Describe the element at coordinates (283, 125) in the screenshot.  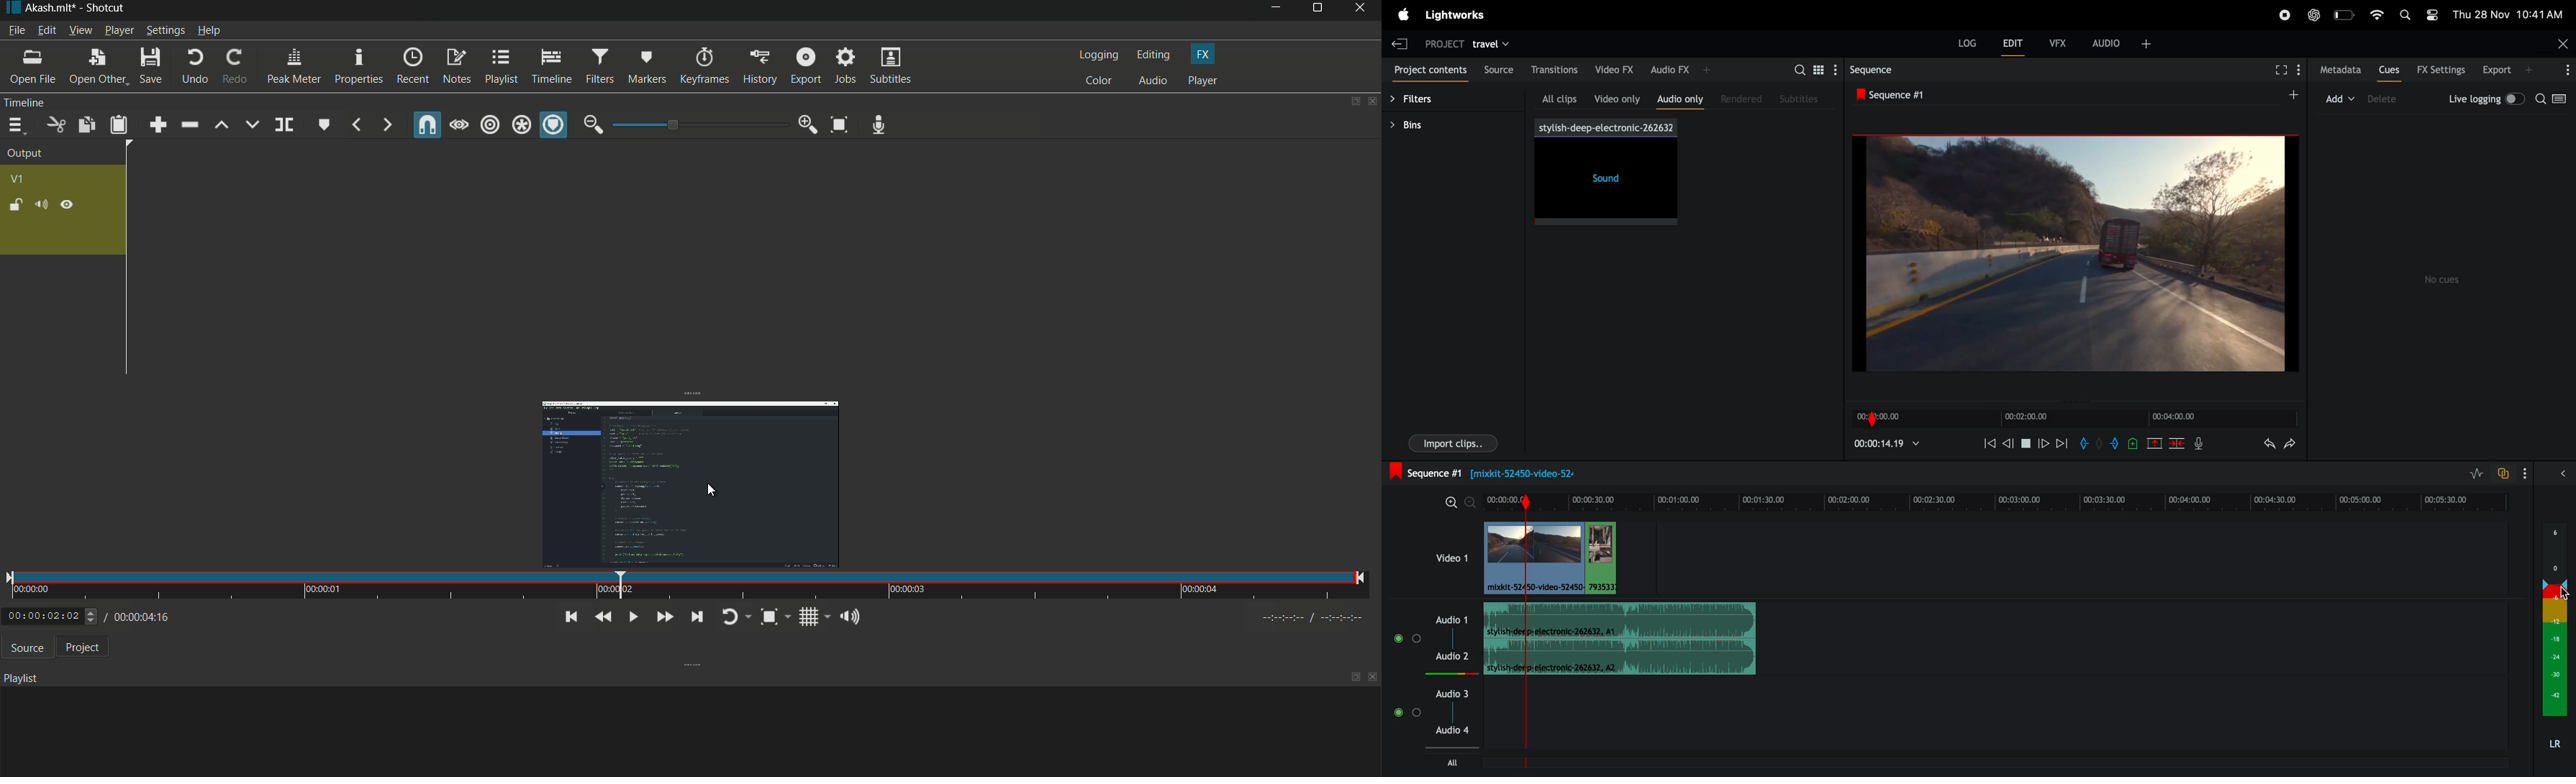
I see `split as playhead` at that location.